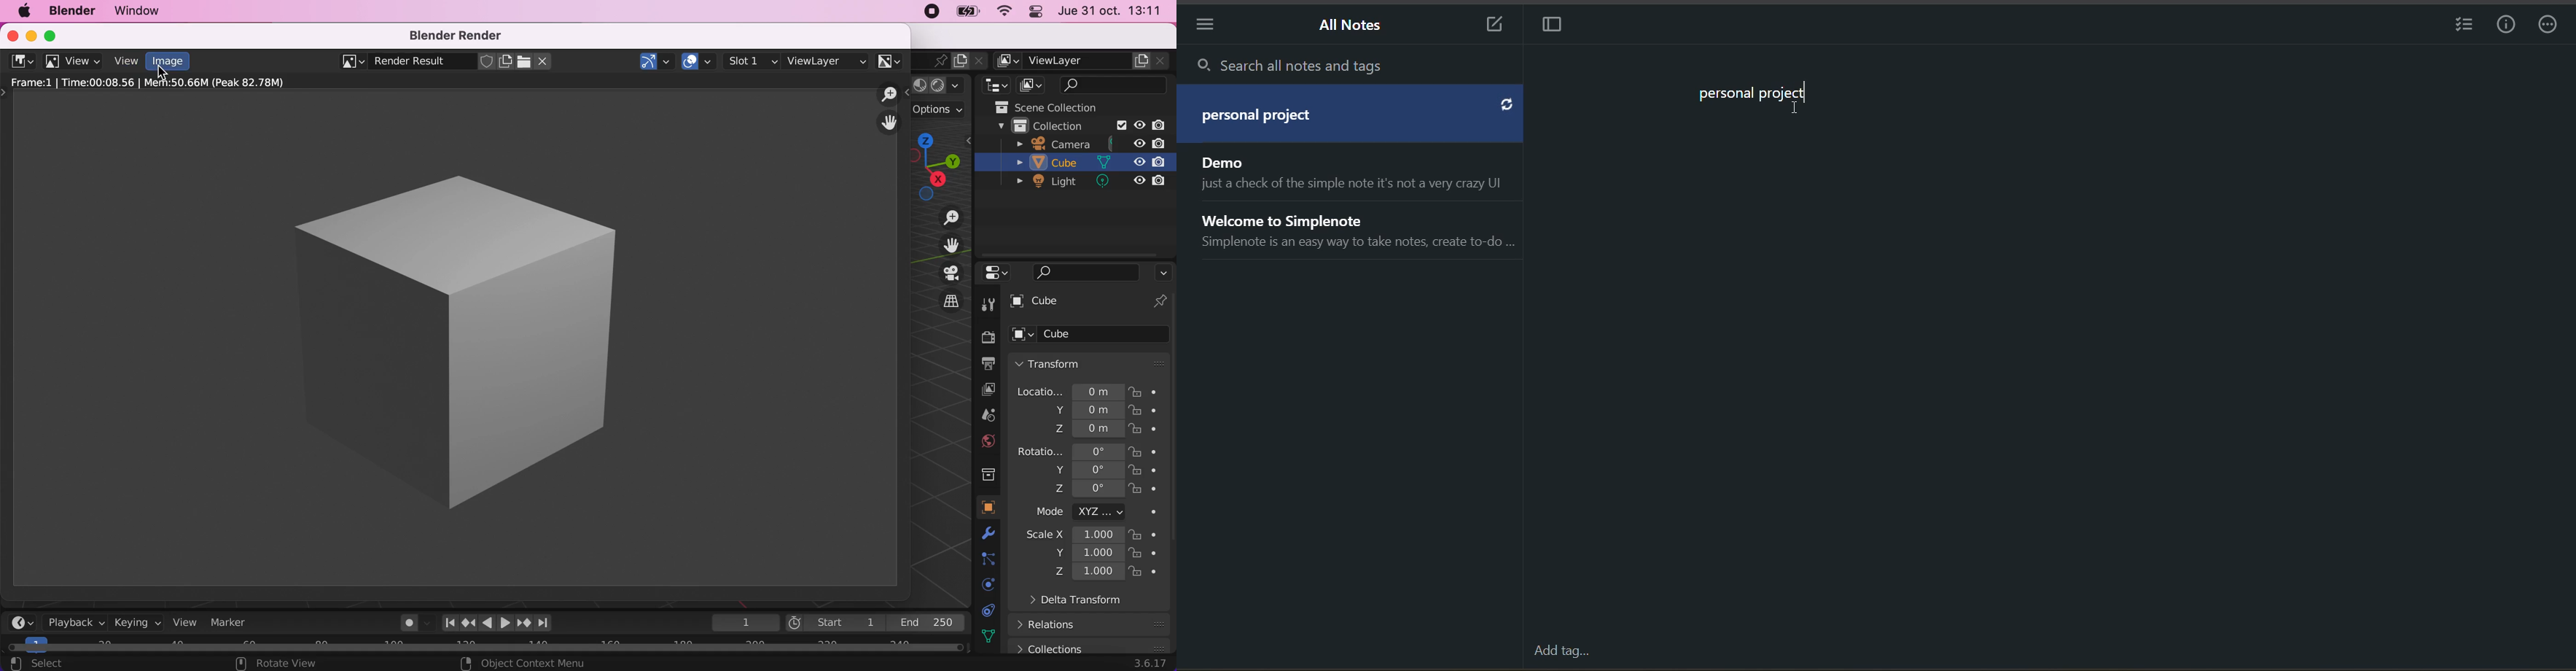 This screenshot has height=672, width=2576. I want to click on view layer, so click(985, 389).